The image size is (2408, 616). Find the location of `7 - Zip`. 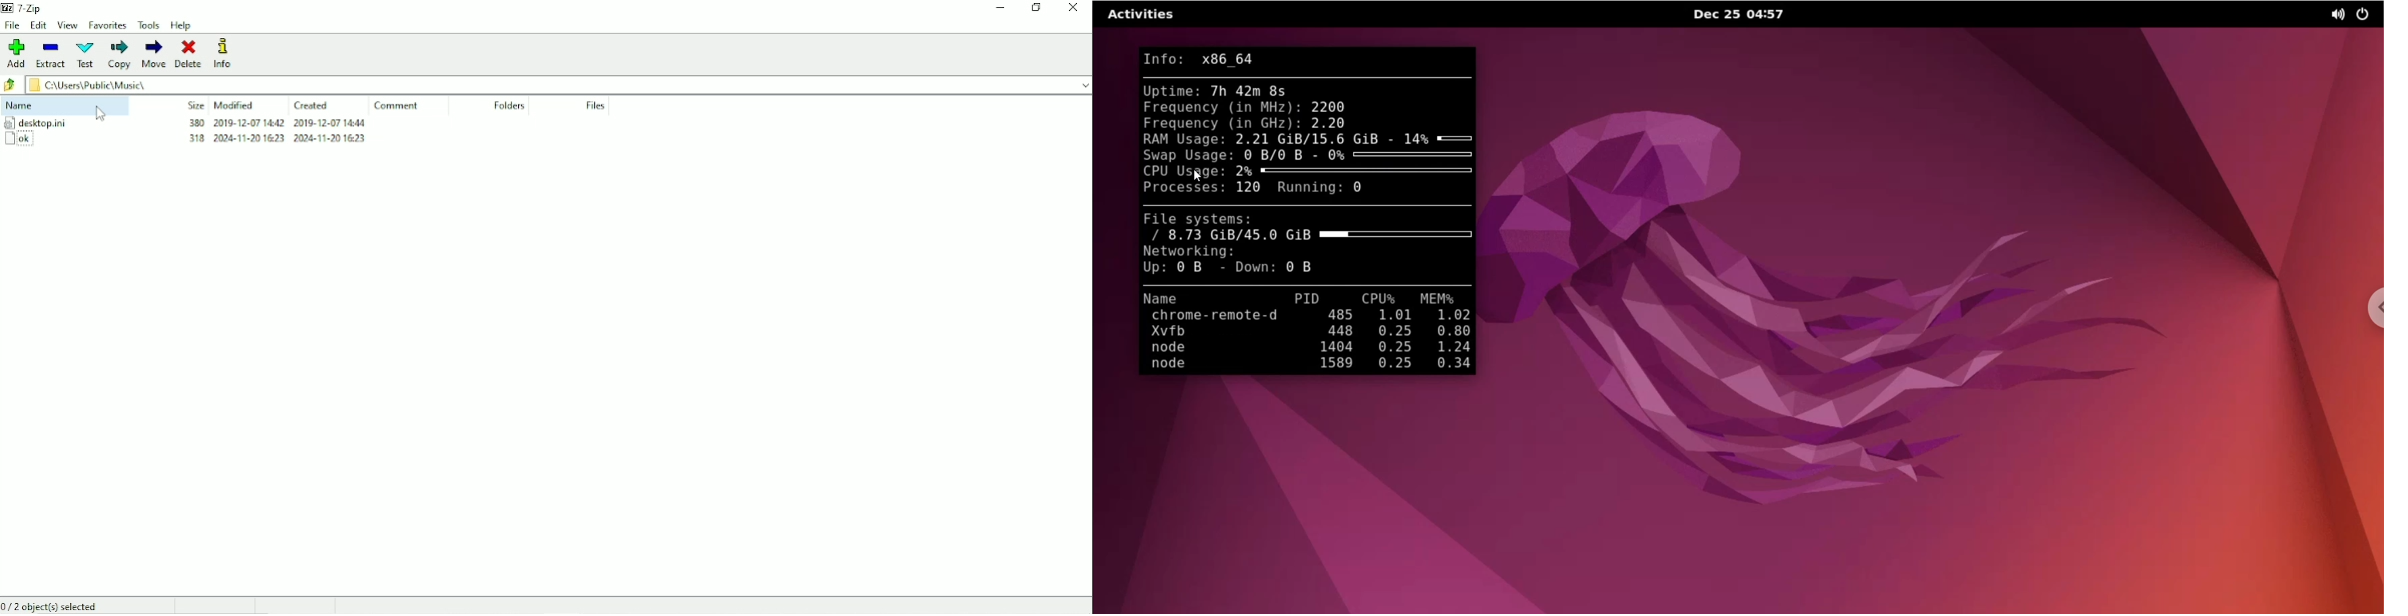

7 - Zip is located at coordinates (24, 8).